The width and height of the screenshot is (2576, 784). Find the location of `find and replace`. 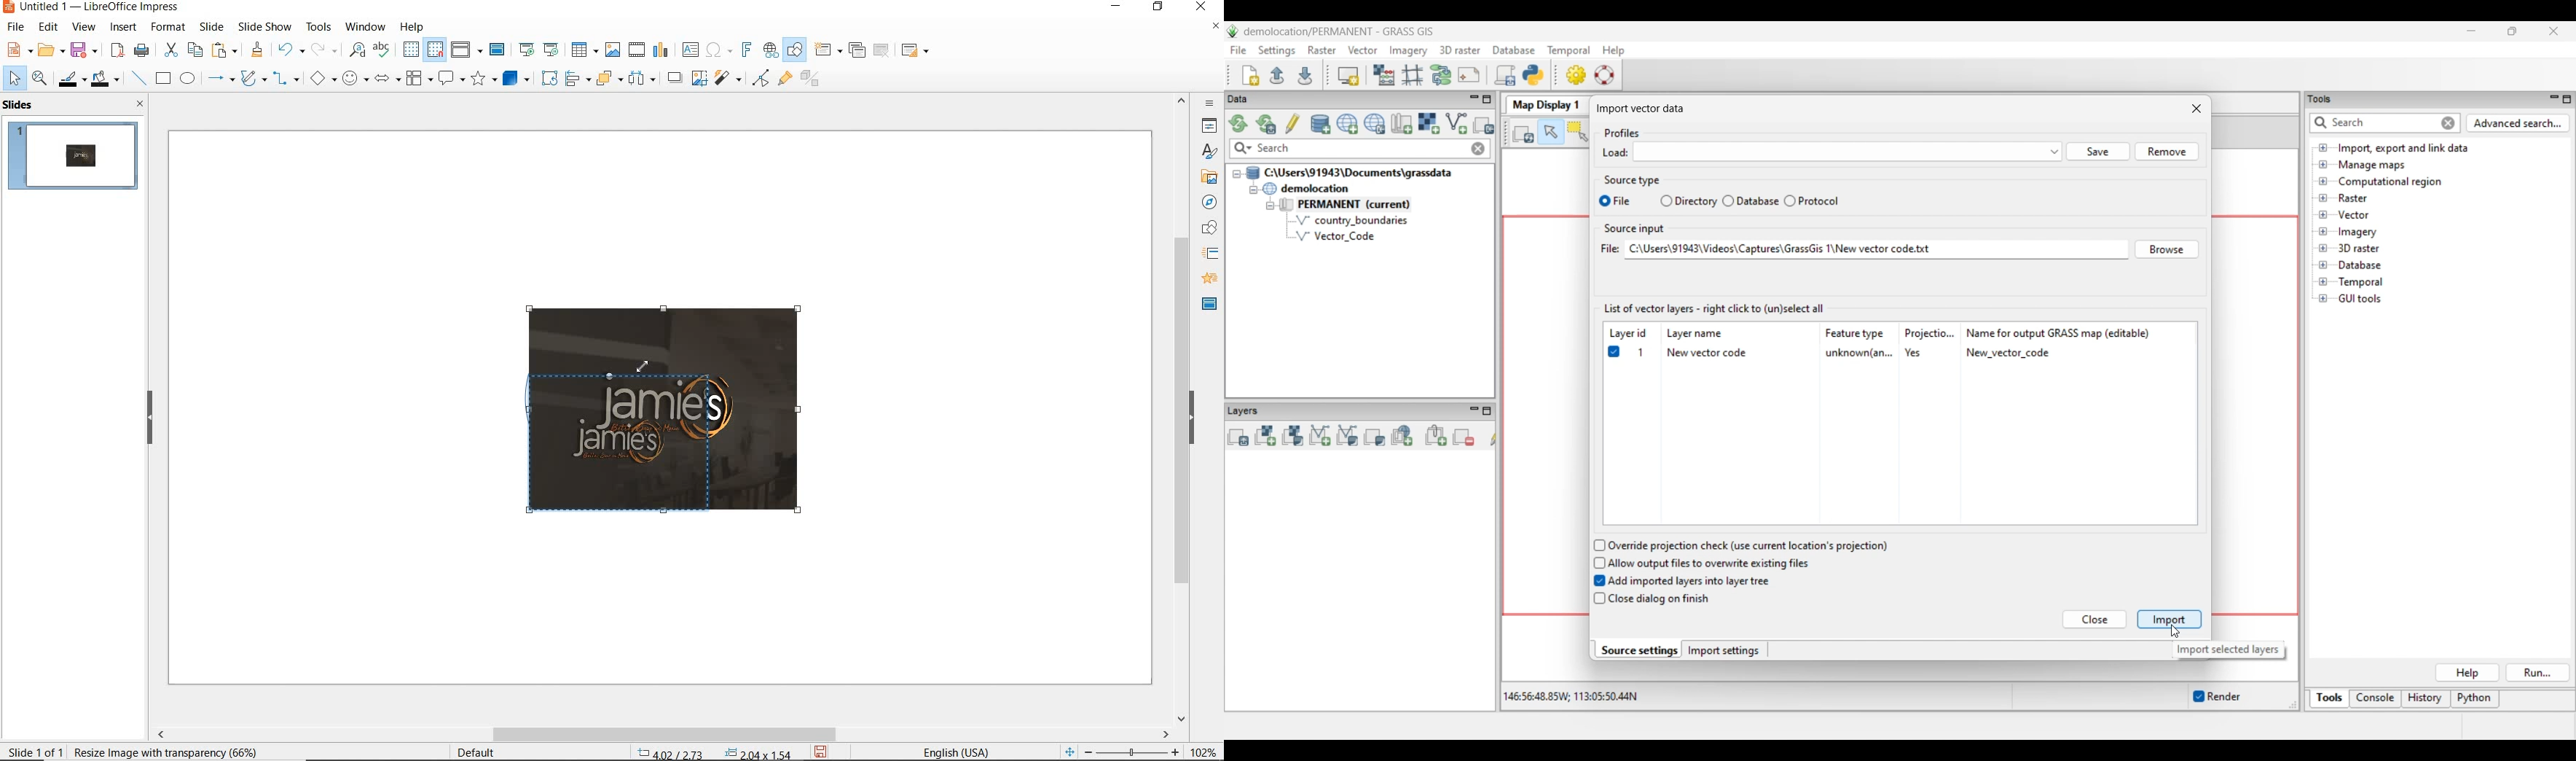

find and replace is located at coordinates (357, 50).